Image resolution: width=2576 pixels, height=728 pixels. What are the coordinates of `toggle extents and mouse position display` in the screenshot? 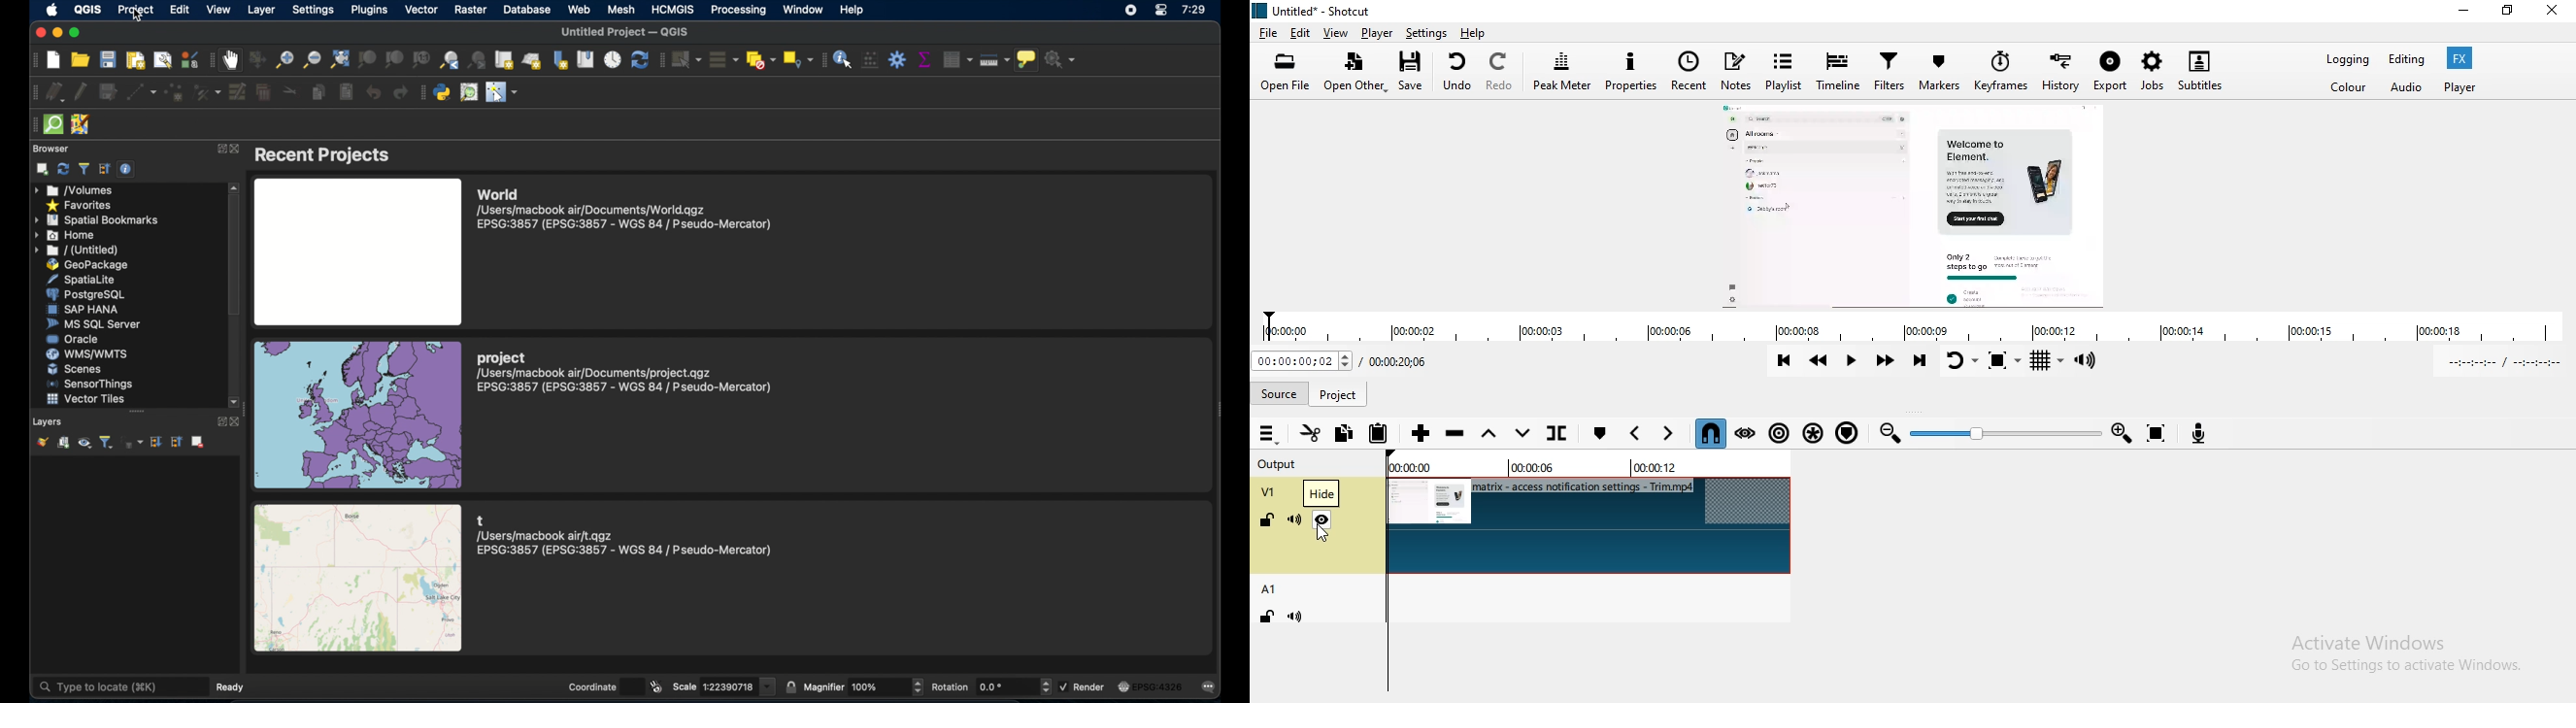 It's located at (657, 685).